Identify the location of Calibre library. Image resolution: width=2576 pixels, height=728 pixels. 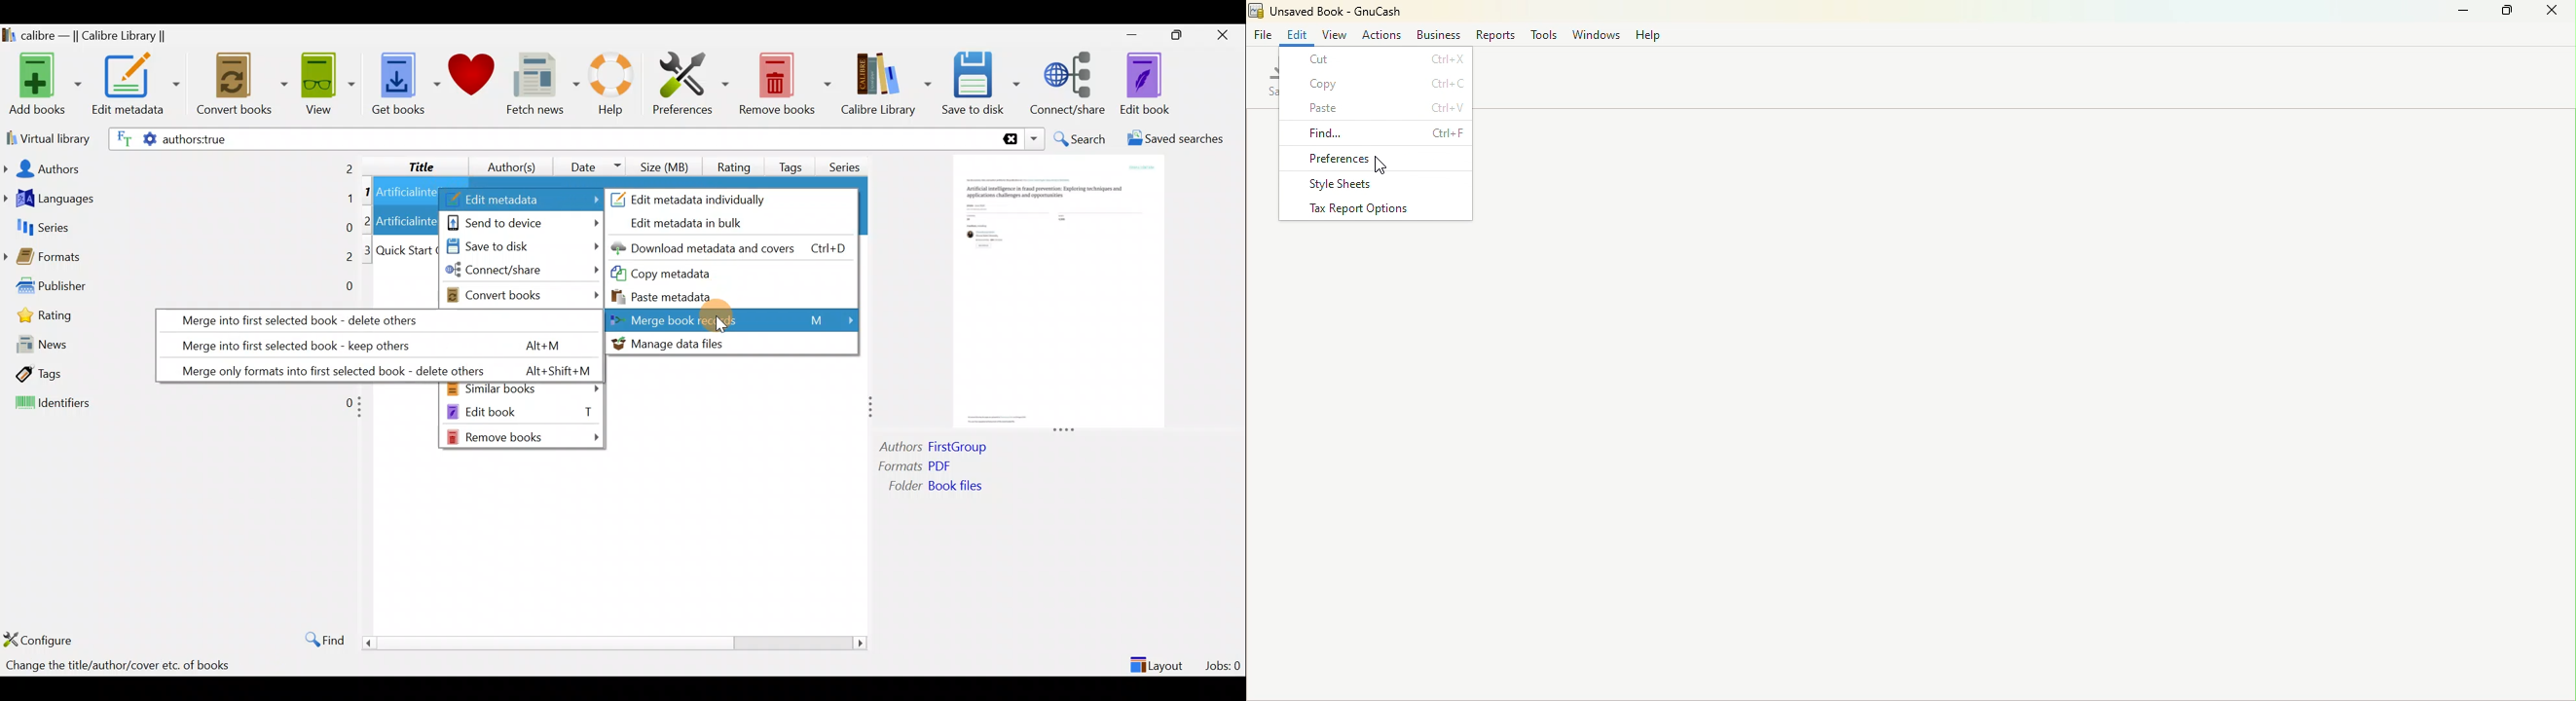
(885, 81).